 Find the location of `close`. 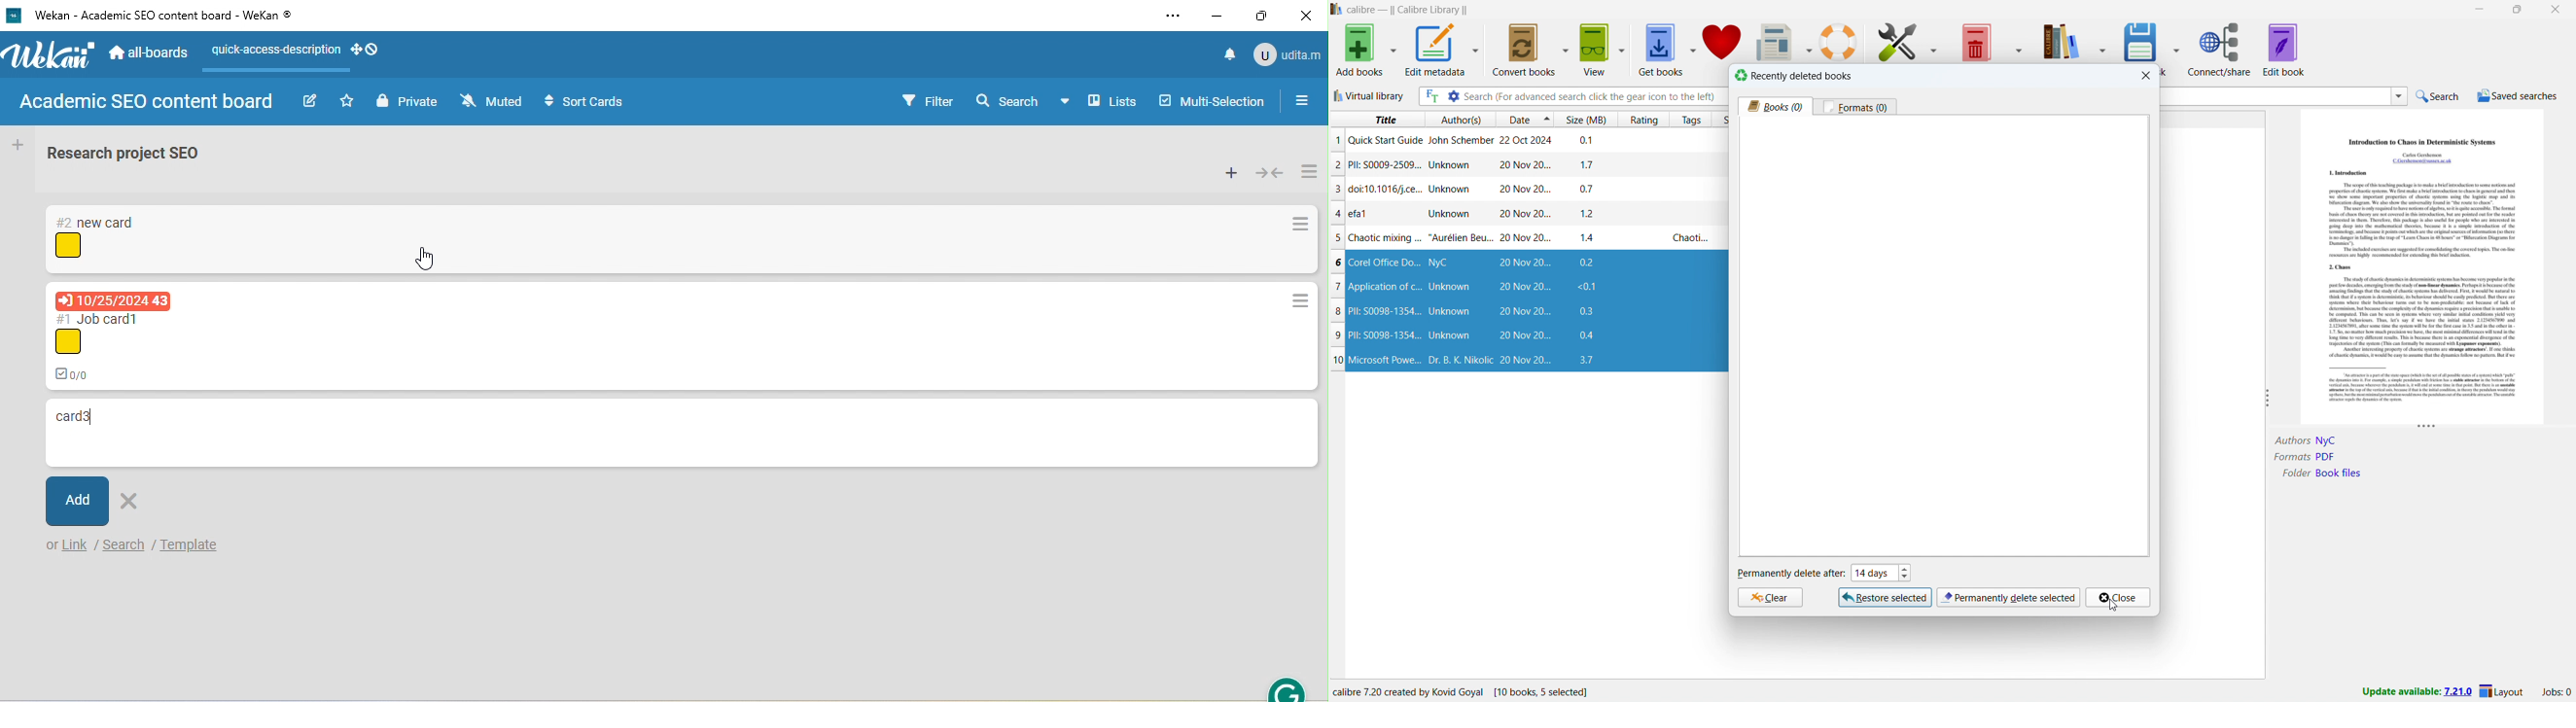

close is located at coordinates (2118, 597).